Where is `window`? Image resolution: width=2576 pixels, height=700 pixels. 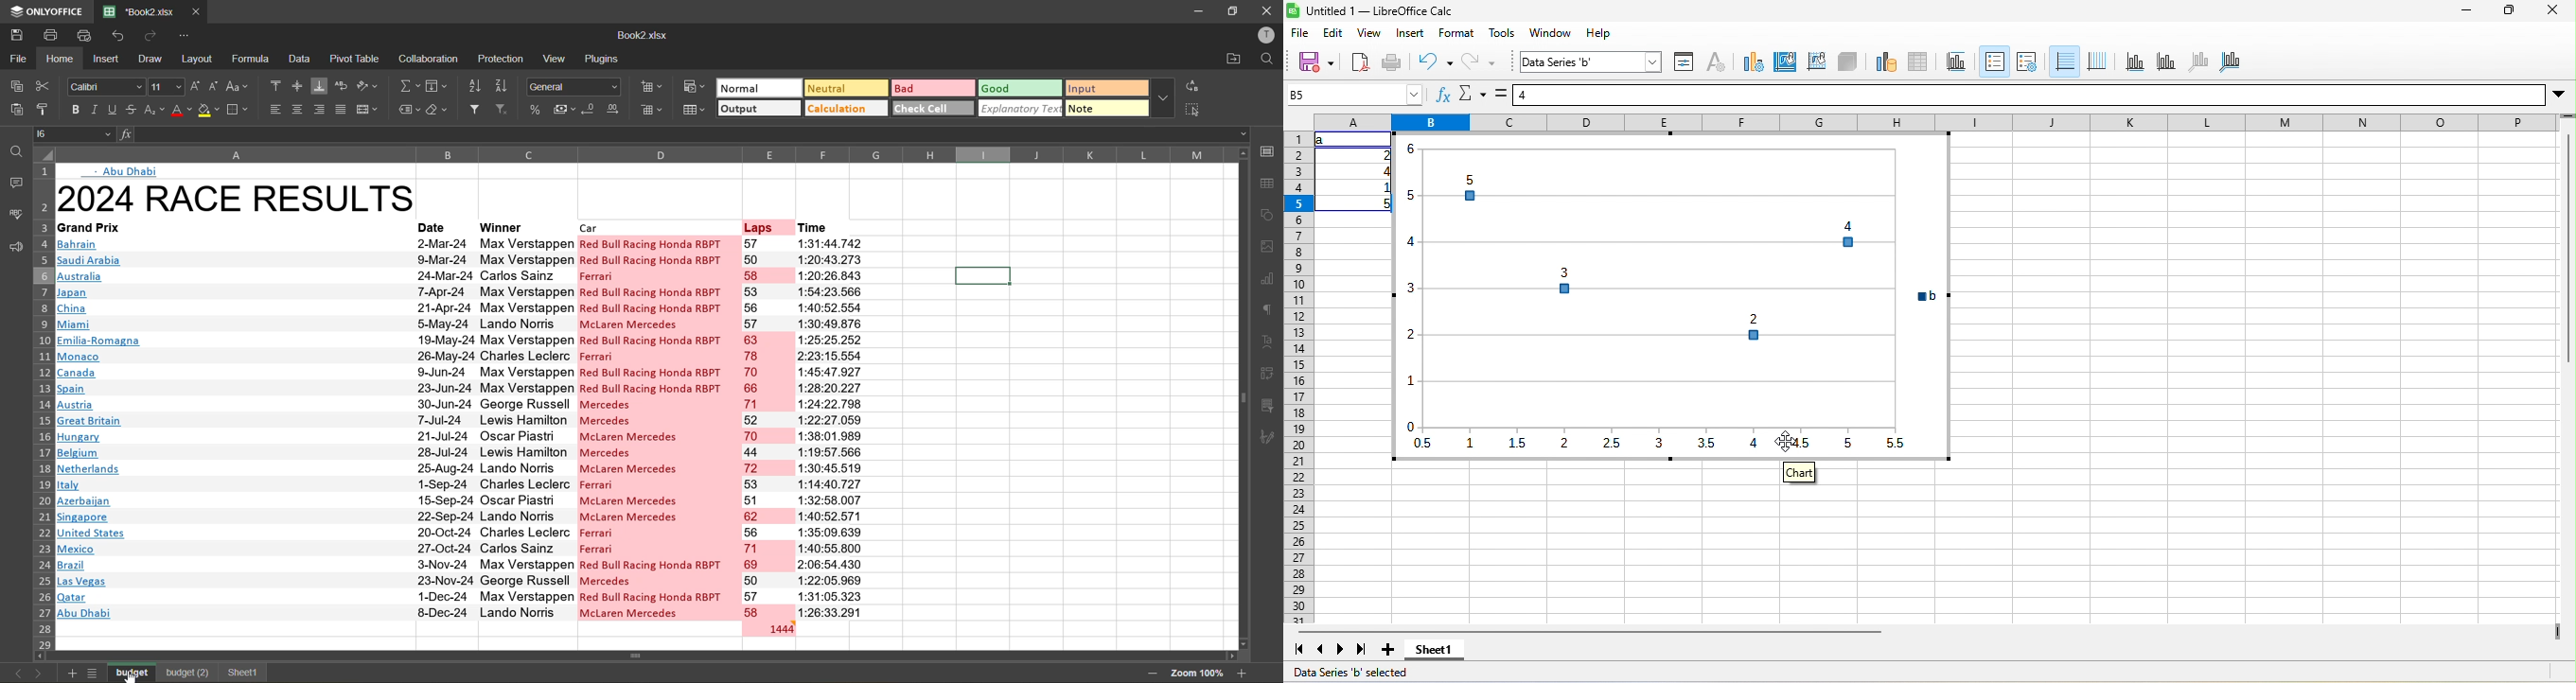 window is located at coordinates (1550, 33).